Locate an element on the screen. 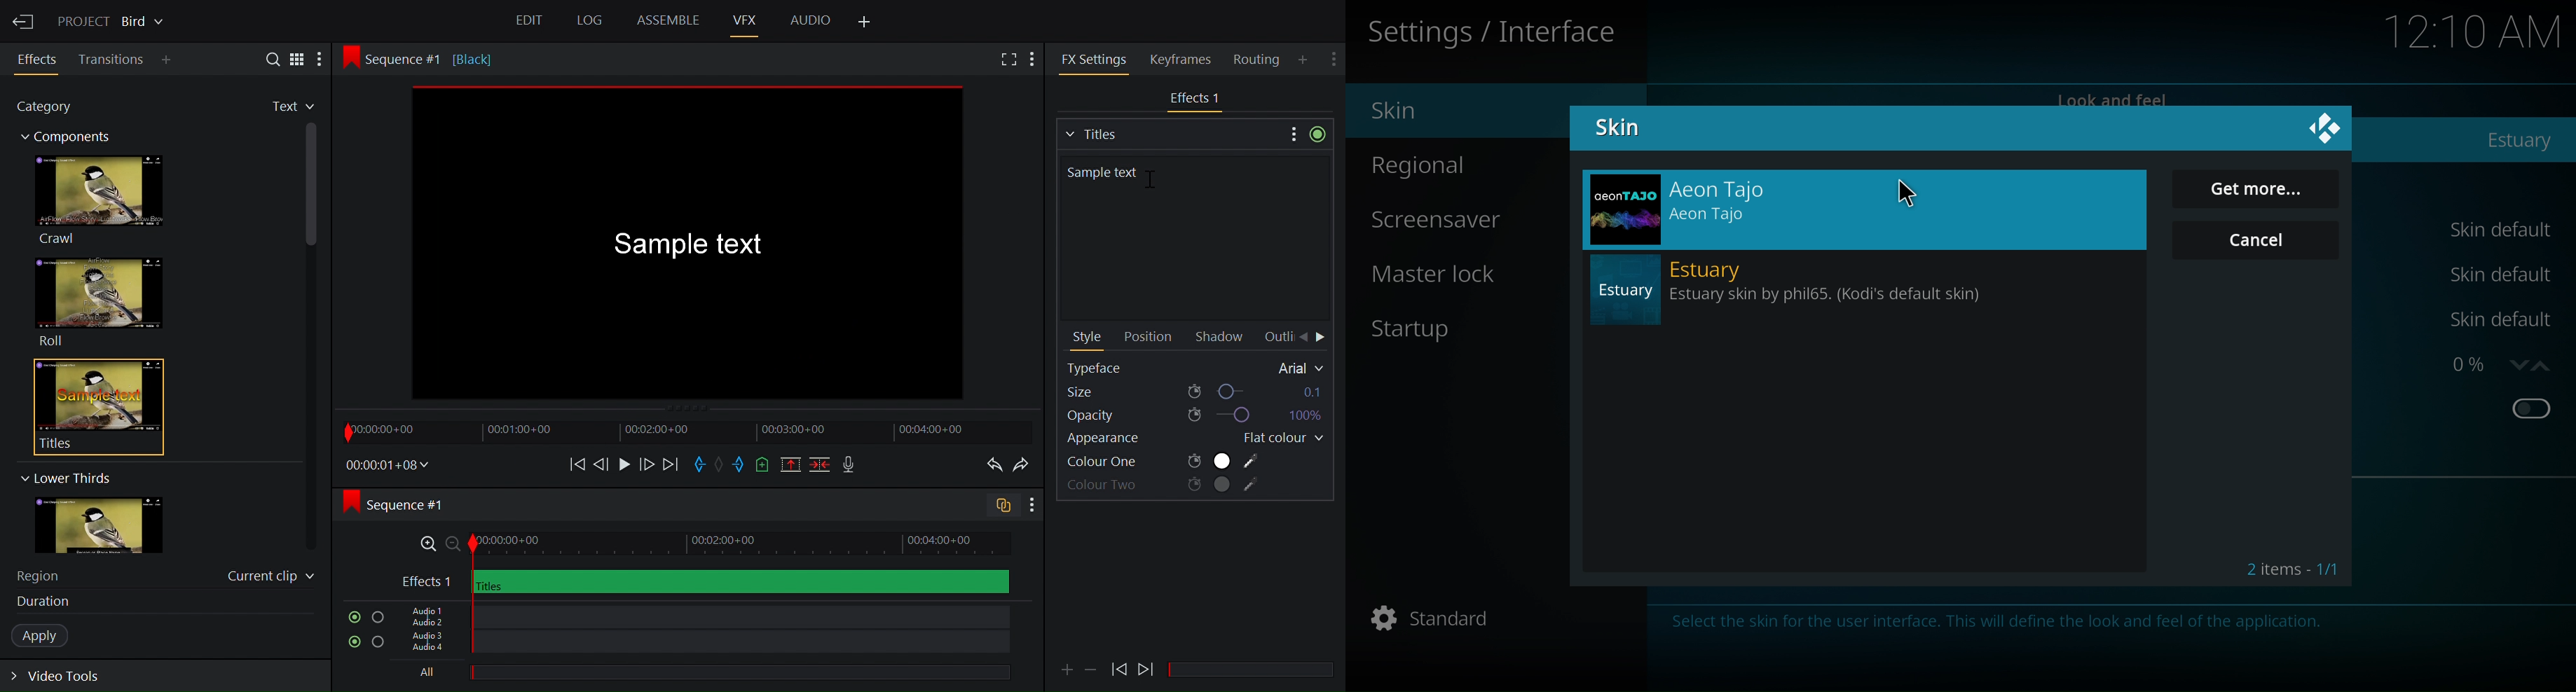  Settings / Interface is located at coordinates (1489, 36).